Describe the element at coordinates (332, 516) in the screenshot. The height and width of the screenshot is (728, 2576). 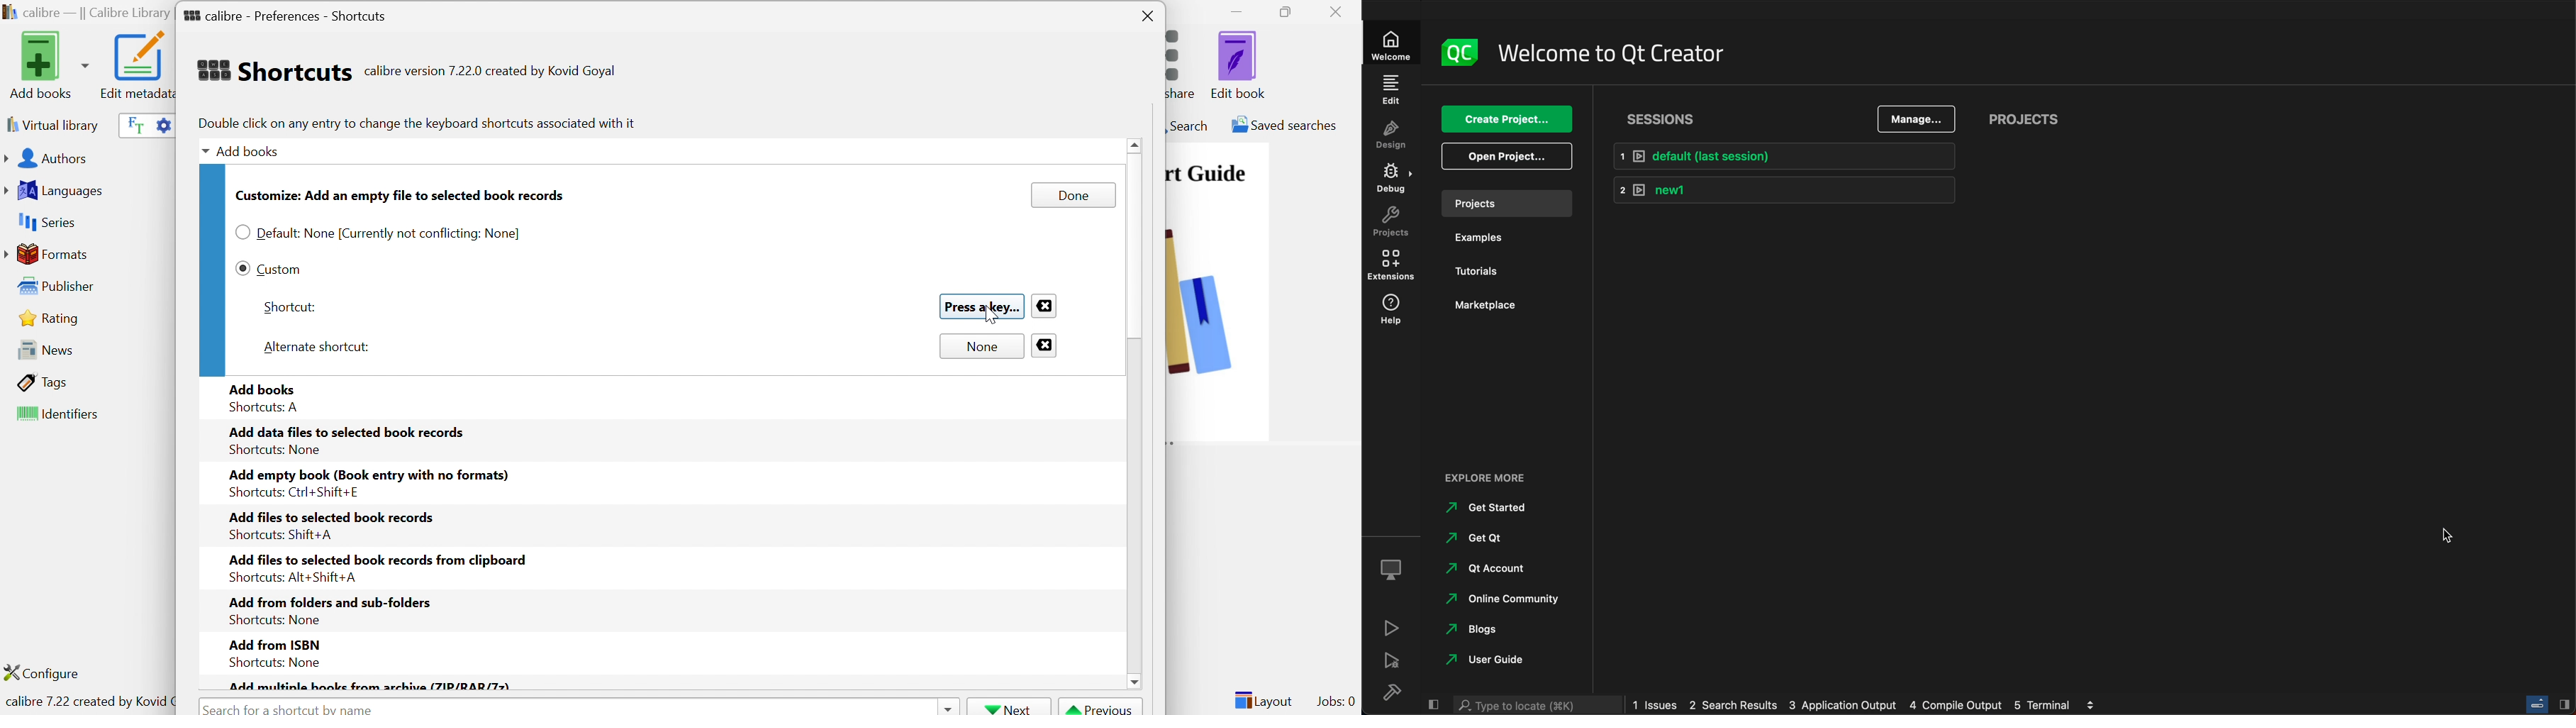
I see `Add files to selected book records` at that location.